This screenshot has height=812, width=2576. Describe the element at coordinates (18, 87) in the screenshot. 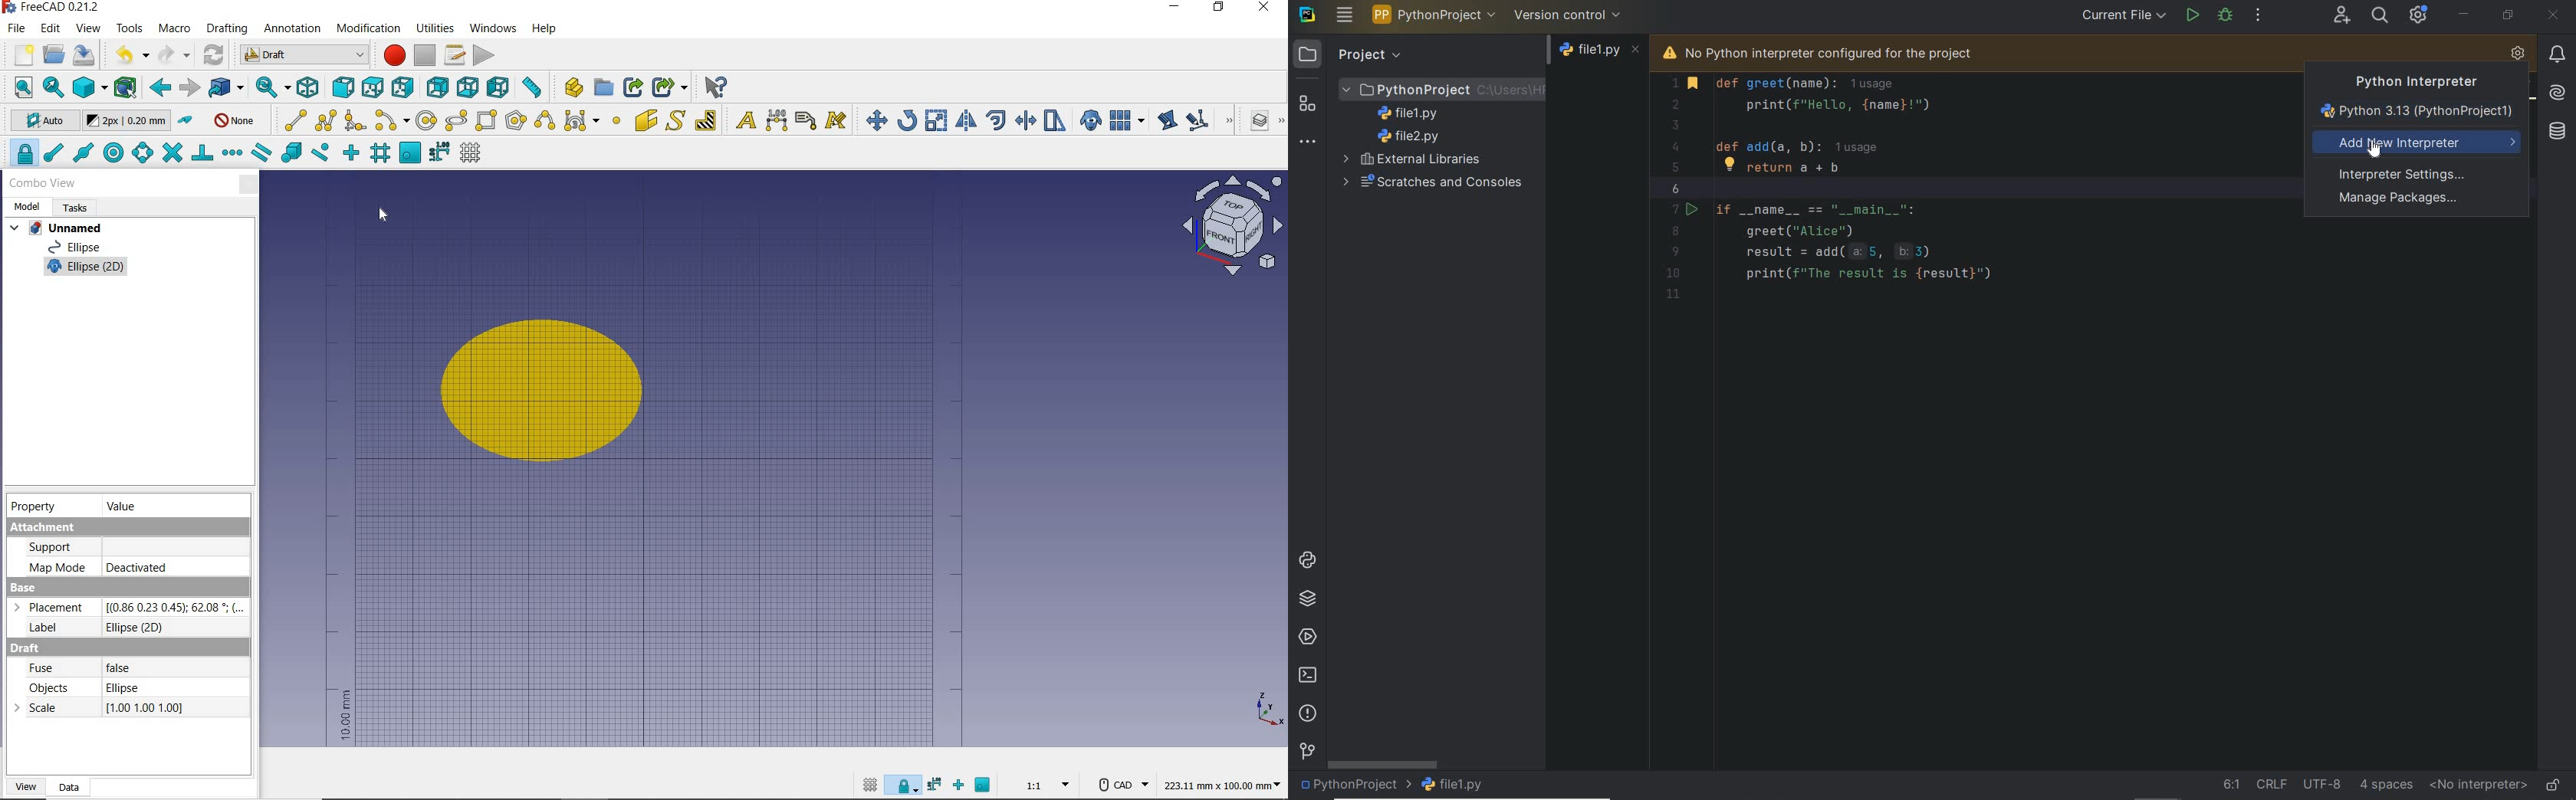

I see `fit all` at that location.